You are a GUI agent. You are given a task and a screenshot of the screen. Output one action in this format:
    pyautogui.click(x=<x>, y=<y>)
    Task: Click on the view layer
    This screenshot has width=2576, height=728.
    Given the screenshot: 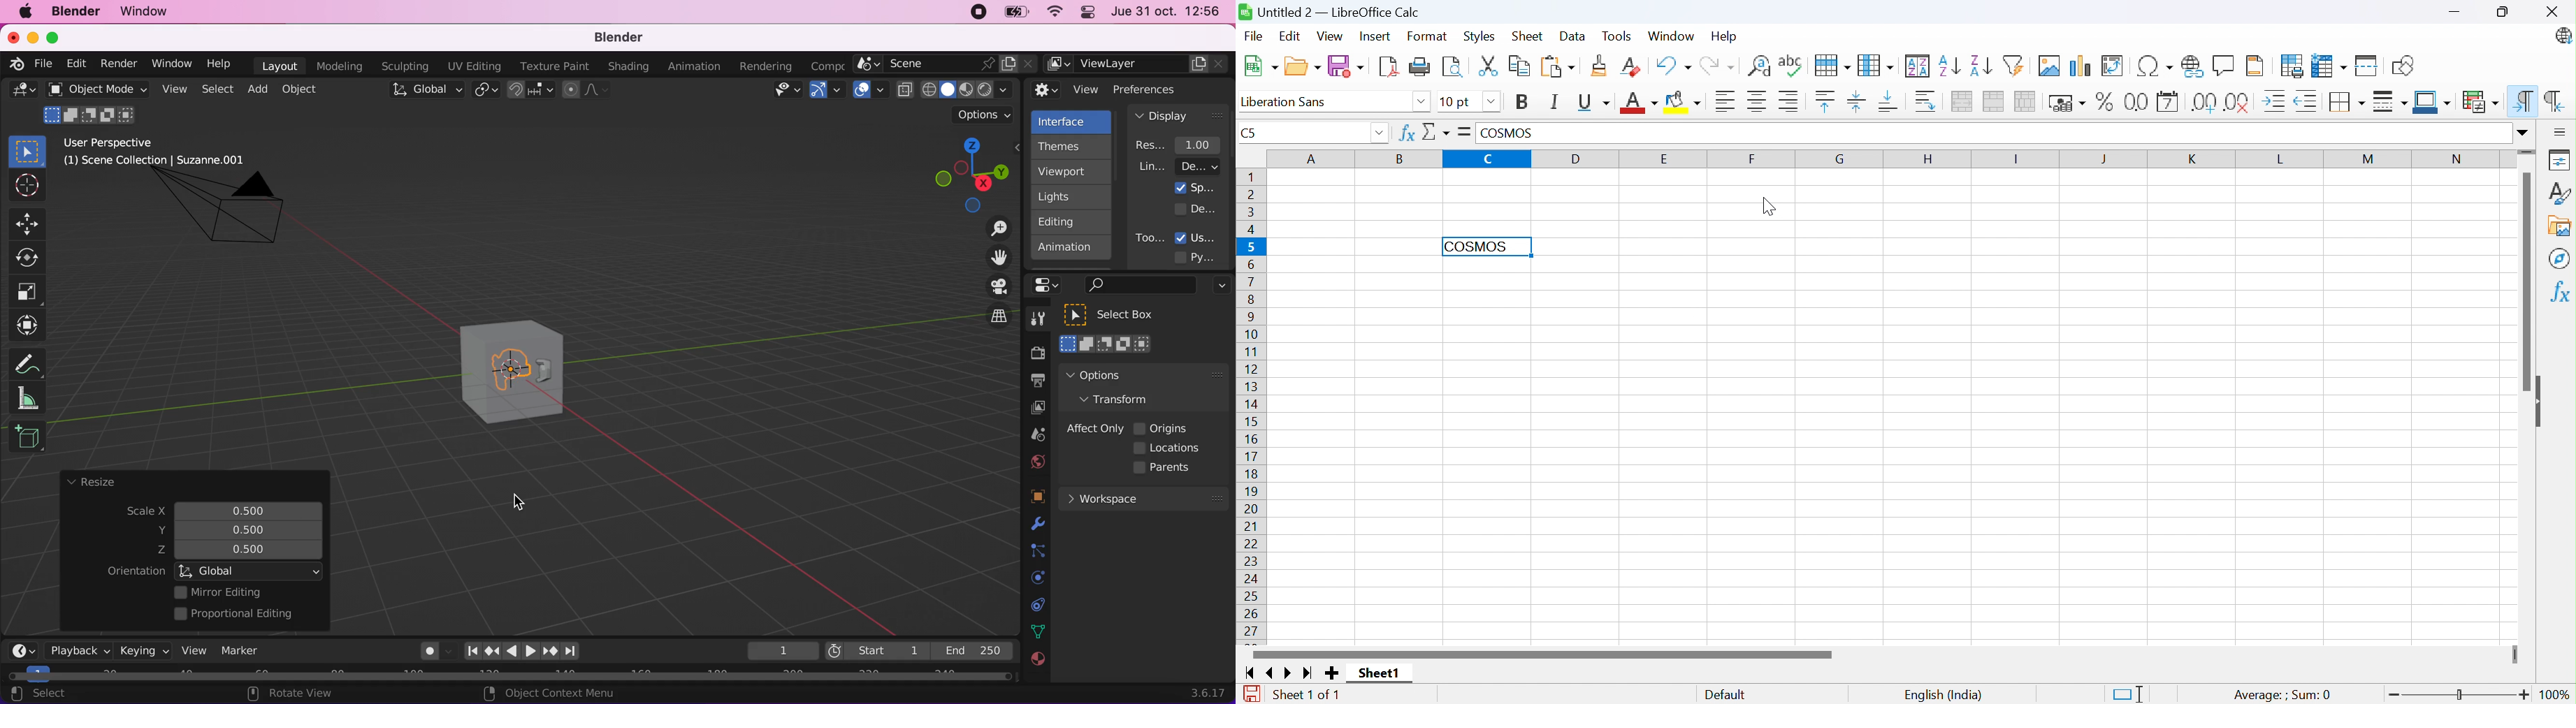 What is the action you would take?
    pyautogui.click(x=1033, y=409)
    